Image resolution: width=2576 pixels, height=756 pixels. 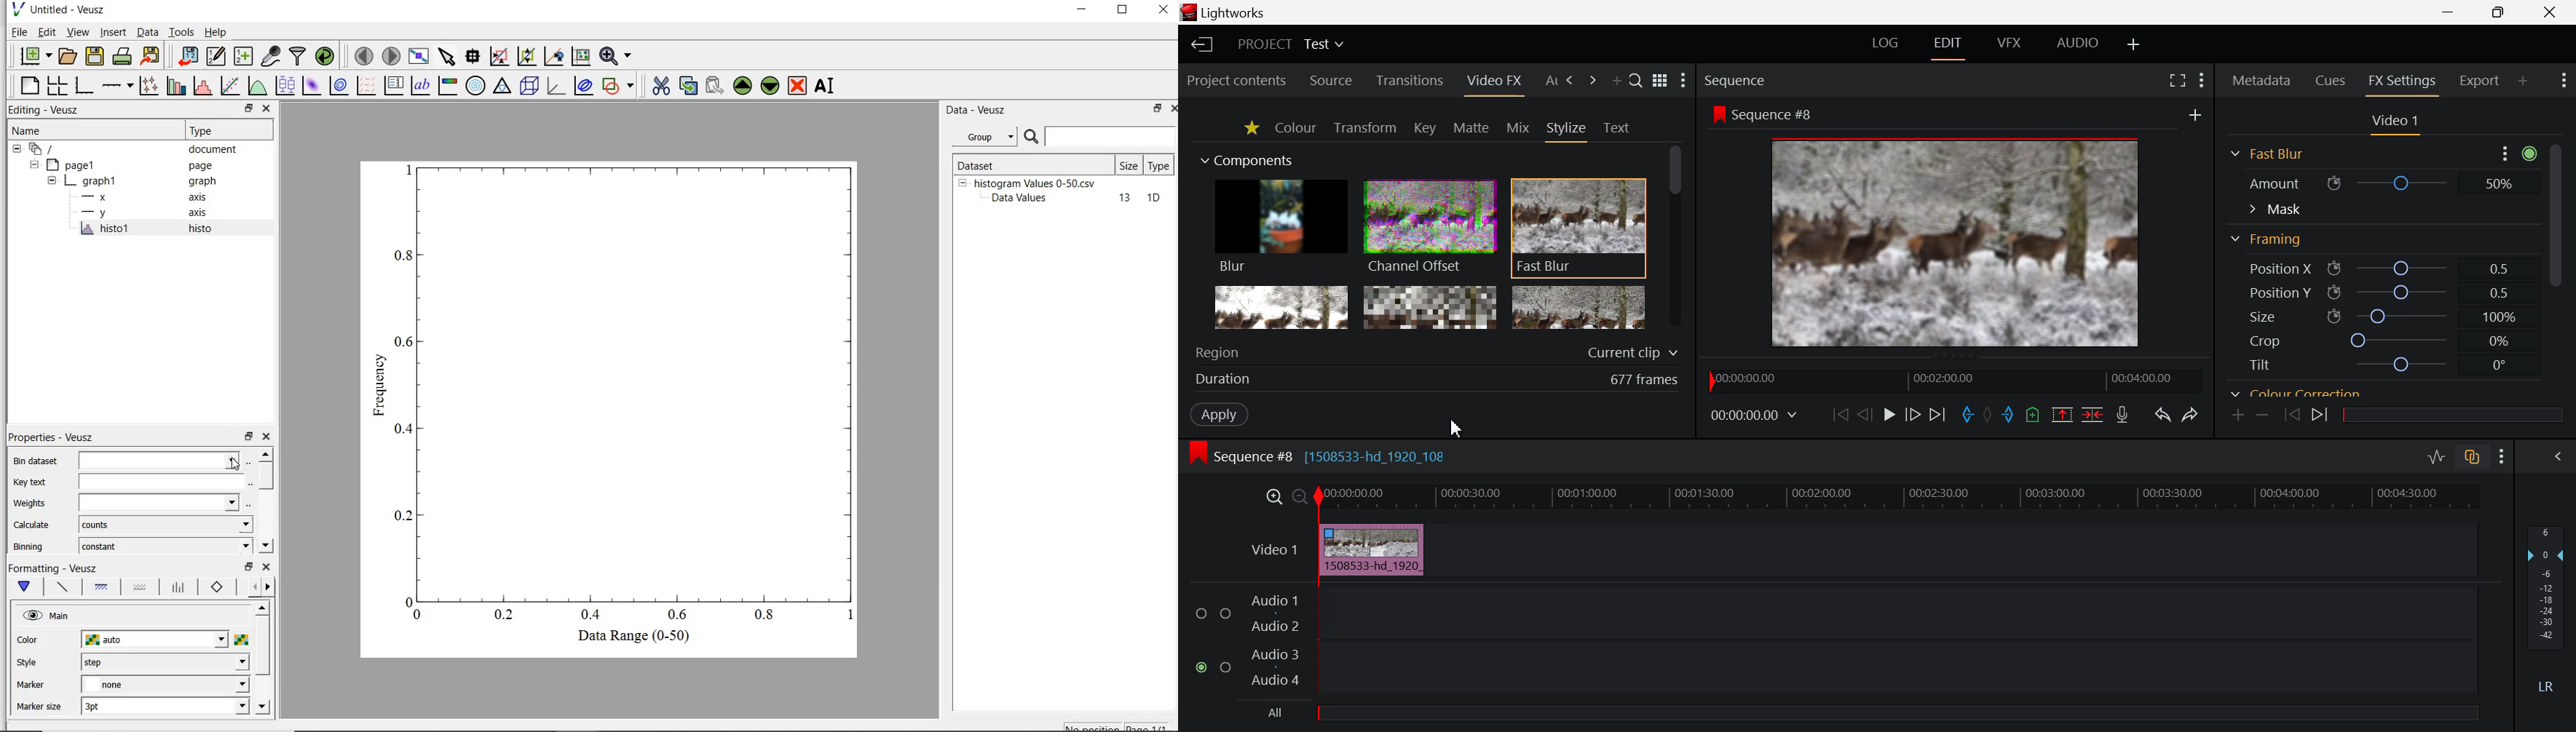 What do you see at coordinates (339, 86) in the screenshot?
I see `plot 2d dataset as contours` at bounding box center [339, 86].